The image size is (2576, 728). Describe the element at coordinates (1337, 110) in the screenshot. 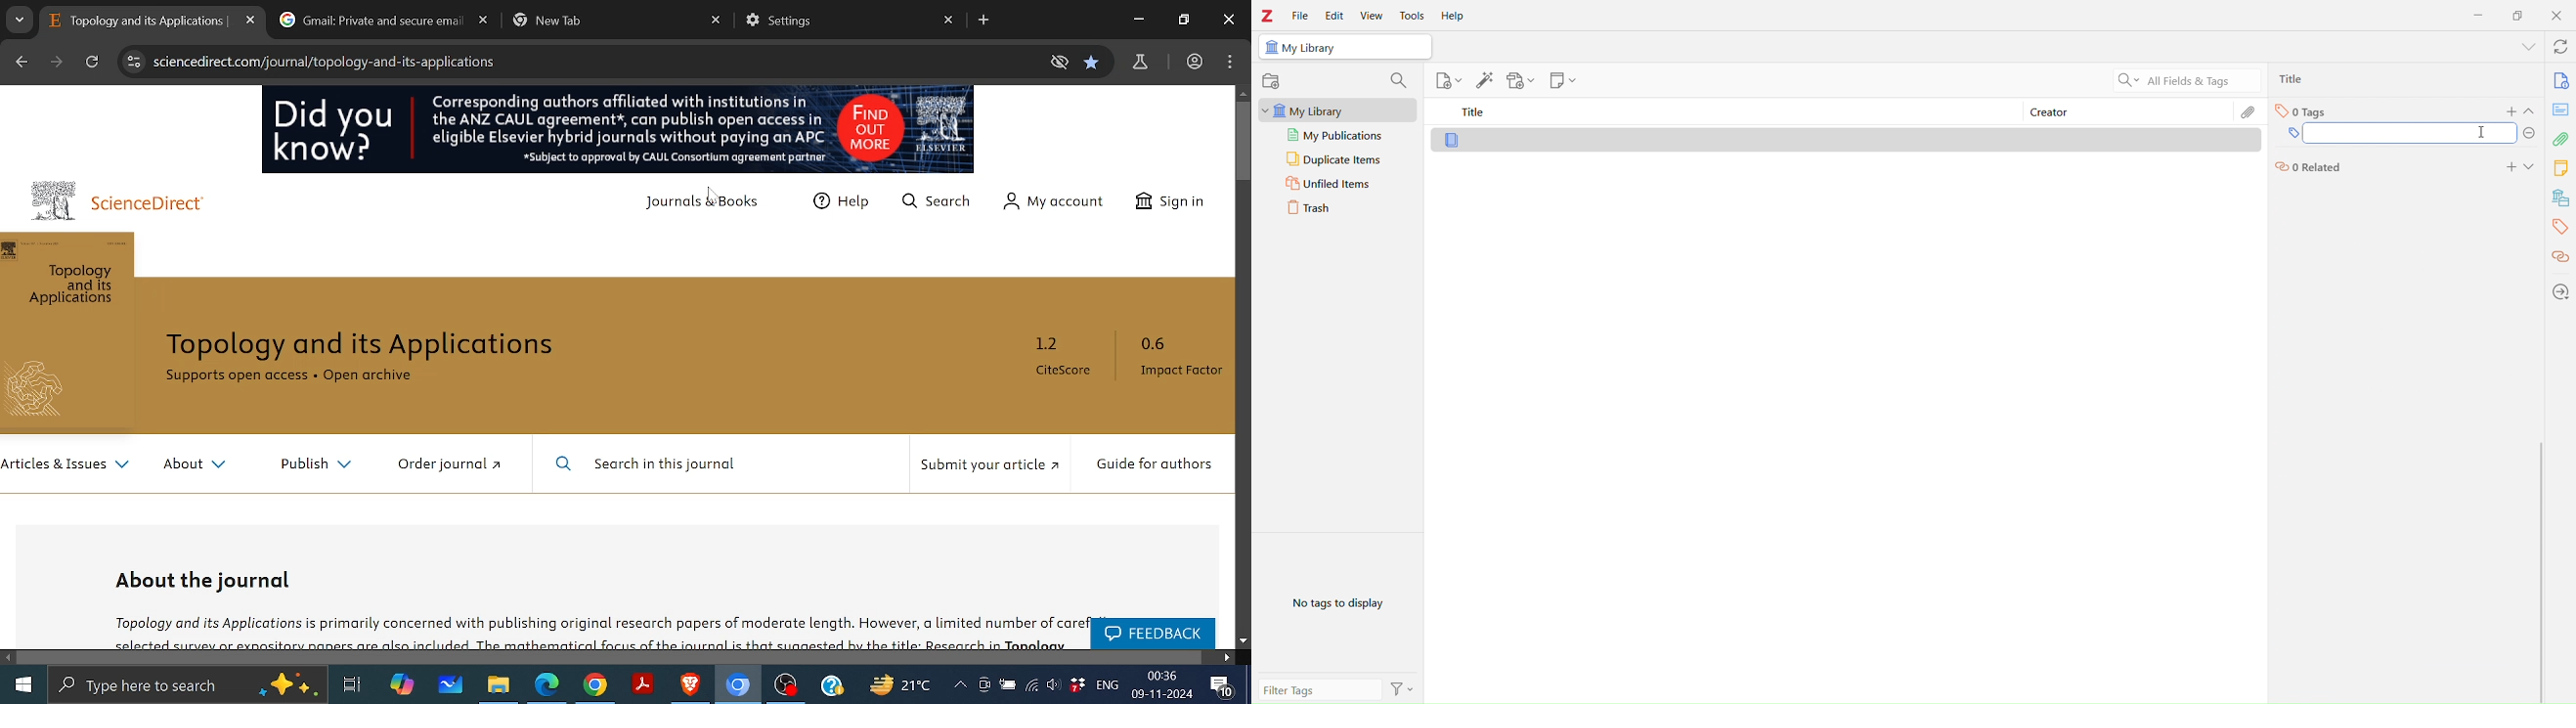

I see `My Library` at that location.